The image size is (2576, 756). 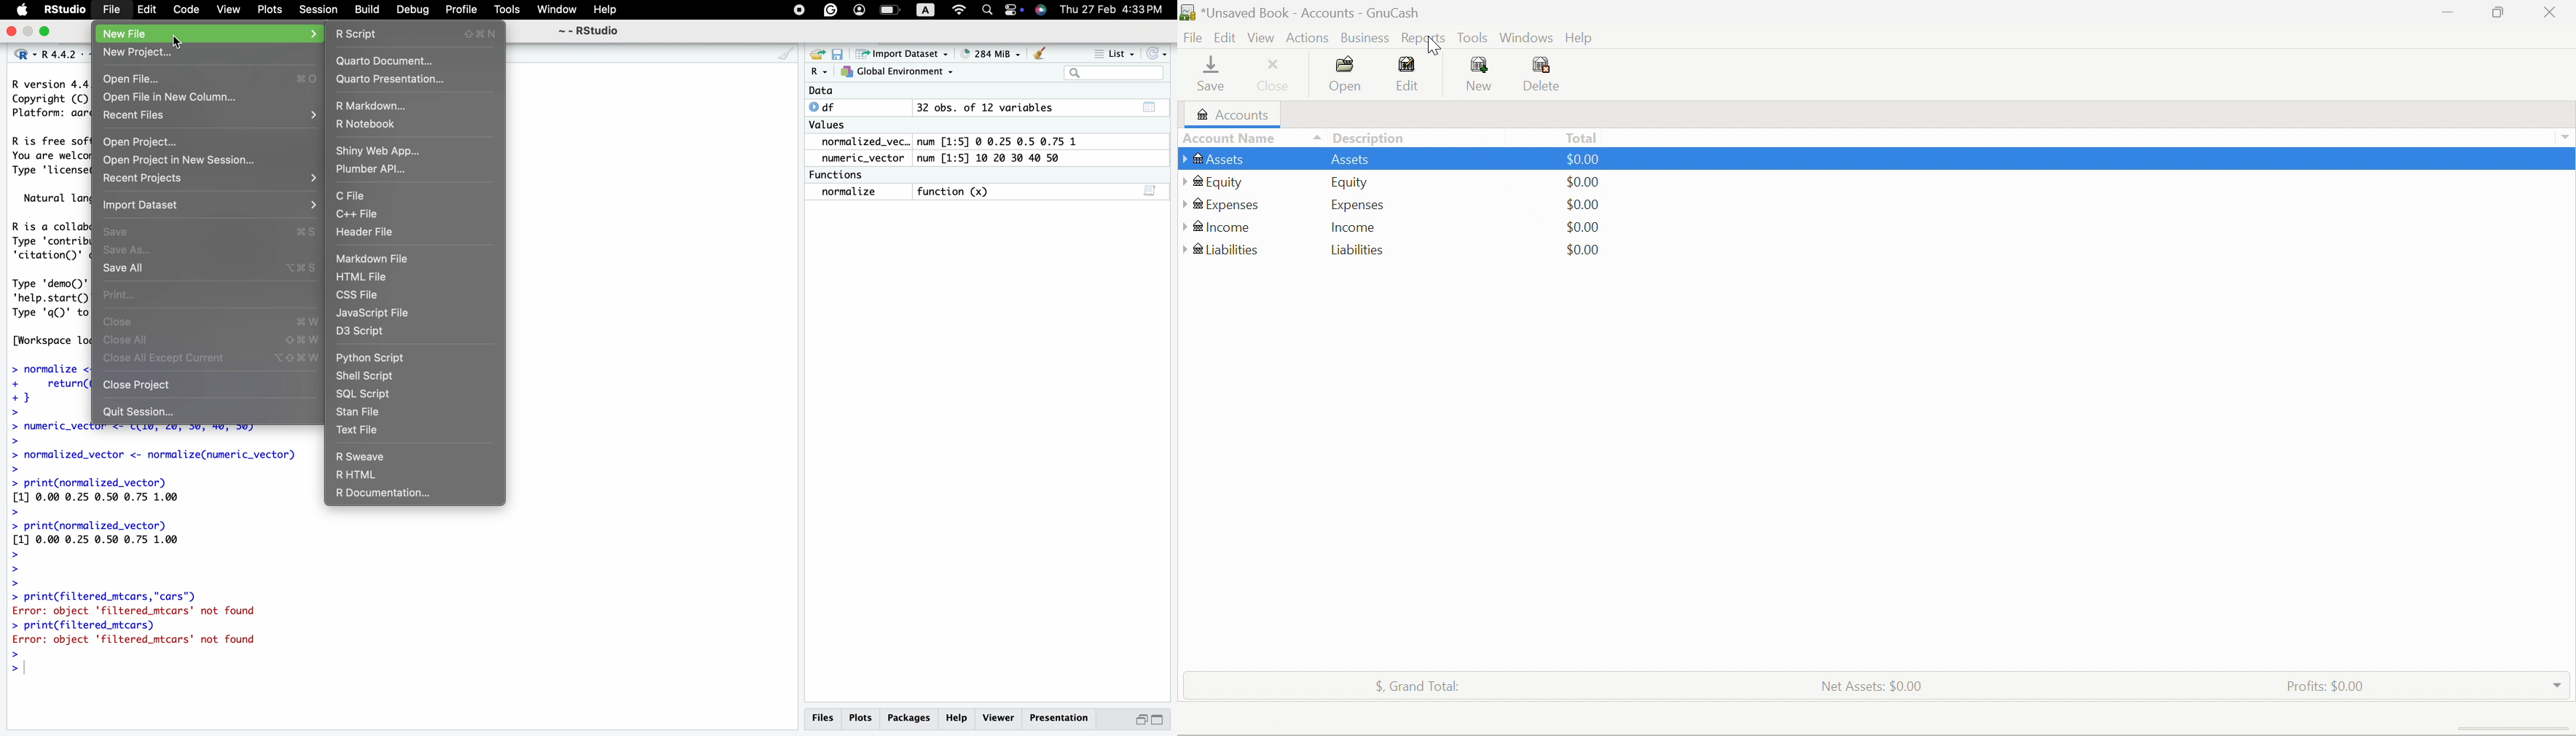 What do you see at coordinates (369, 10) in the screenshot?
I see `Build` at bounding box center [369, 10].